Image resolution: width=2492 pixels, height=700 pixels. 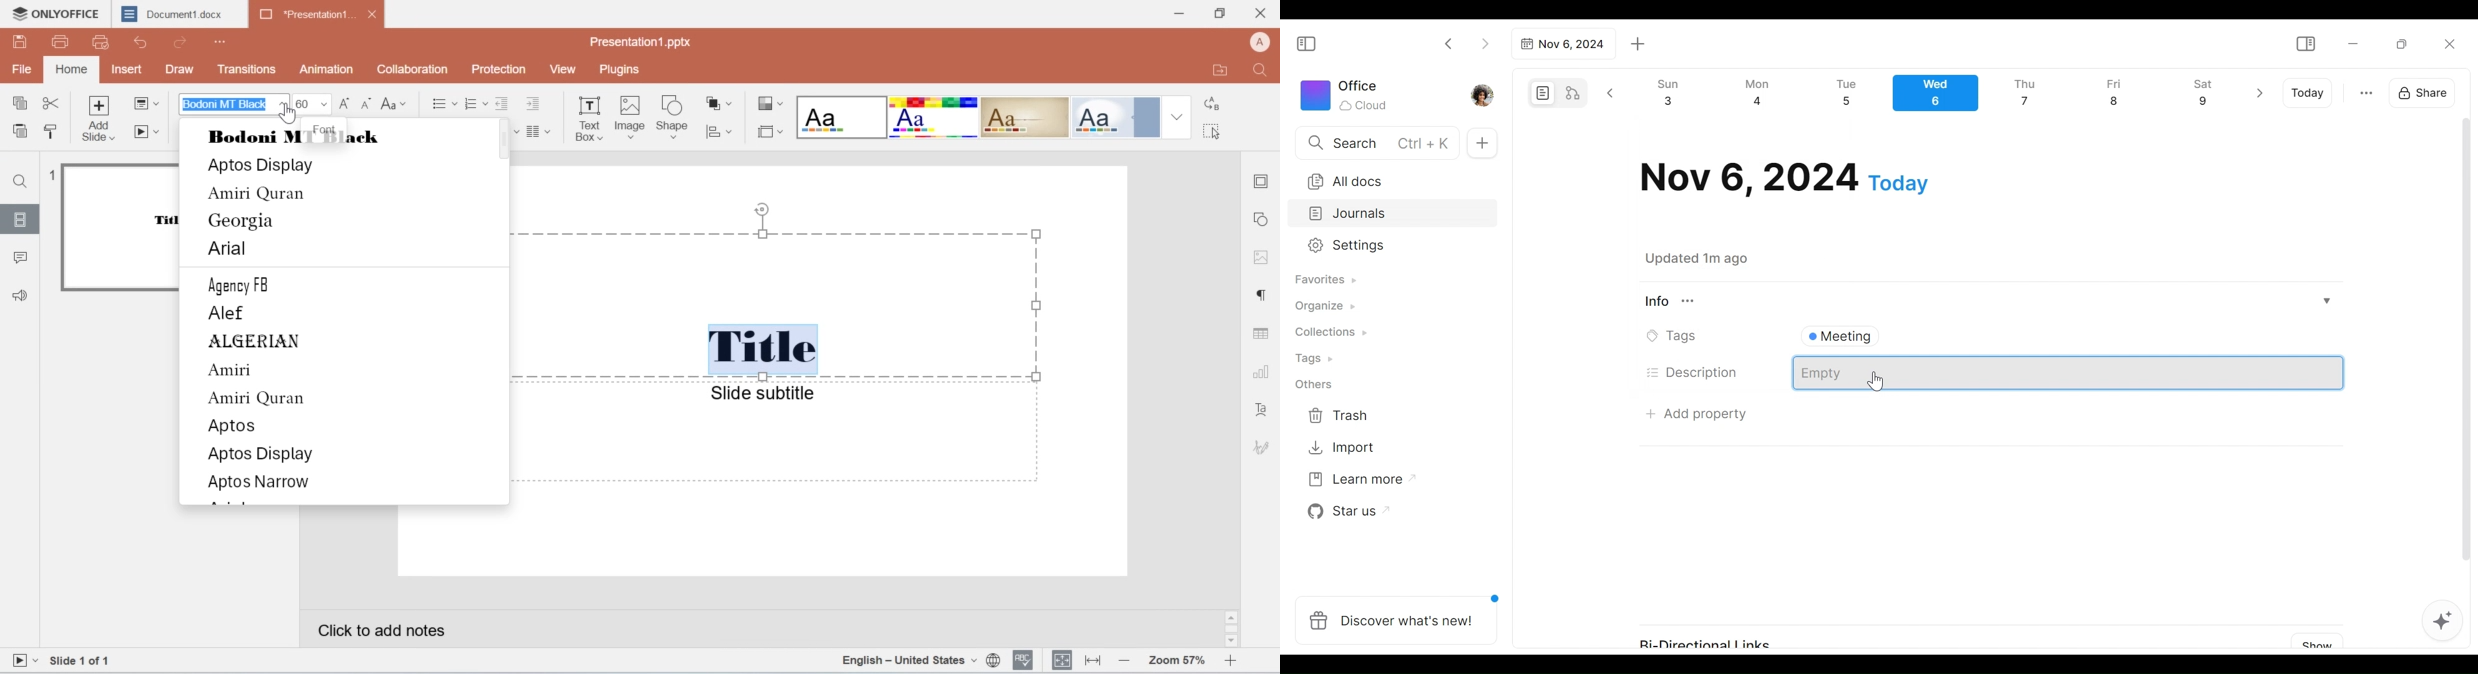 I want to click on image settings, so click(x=1258, y=256).